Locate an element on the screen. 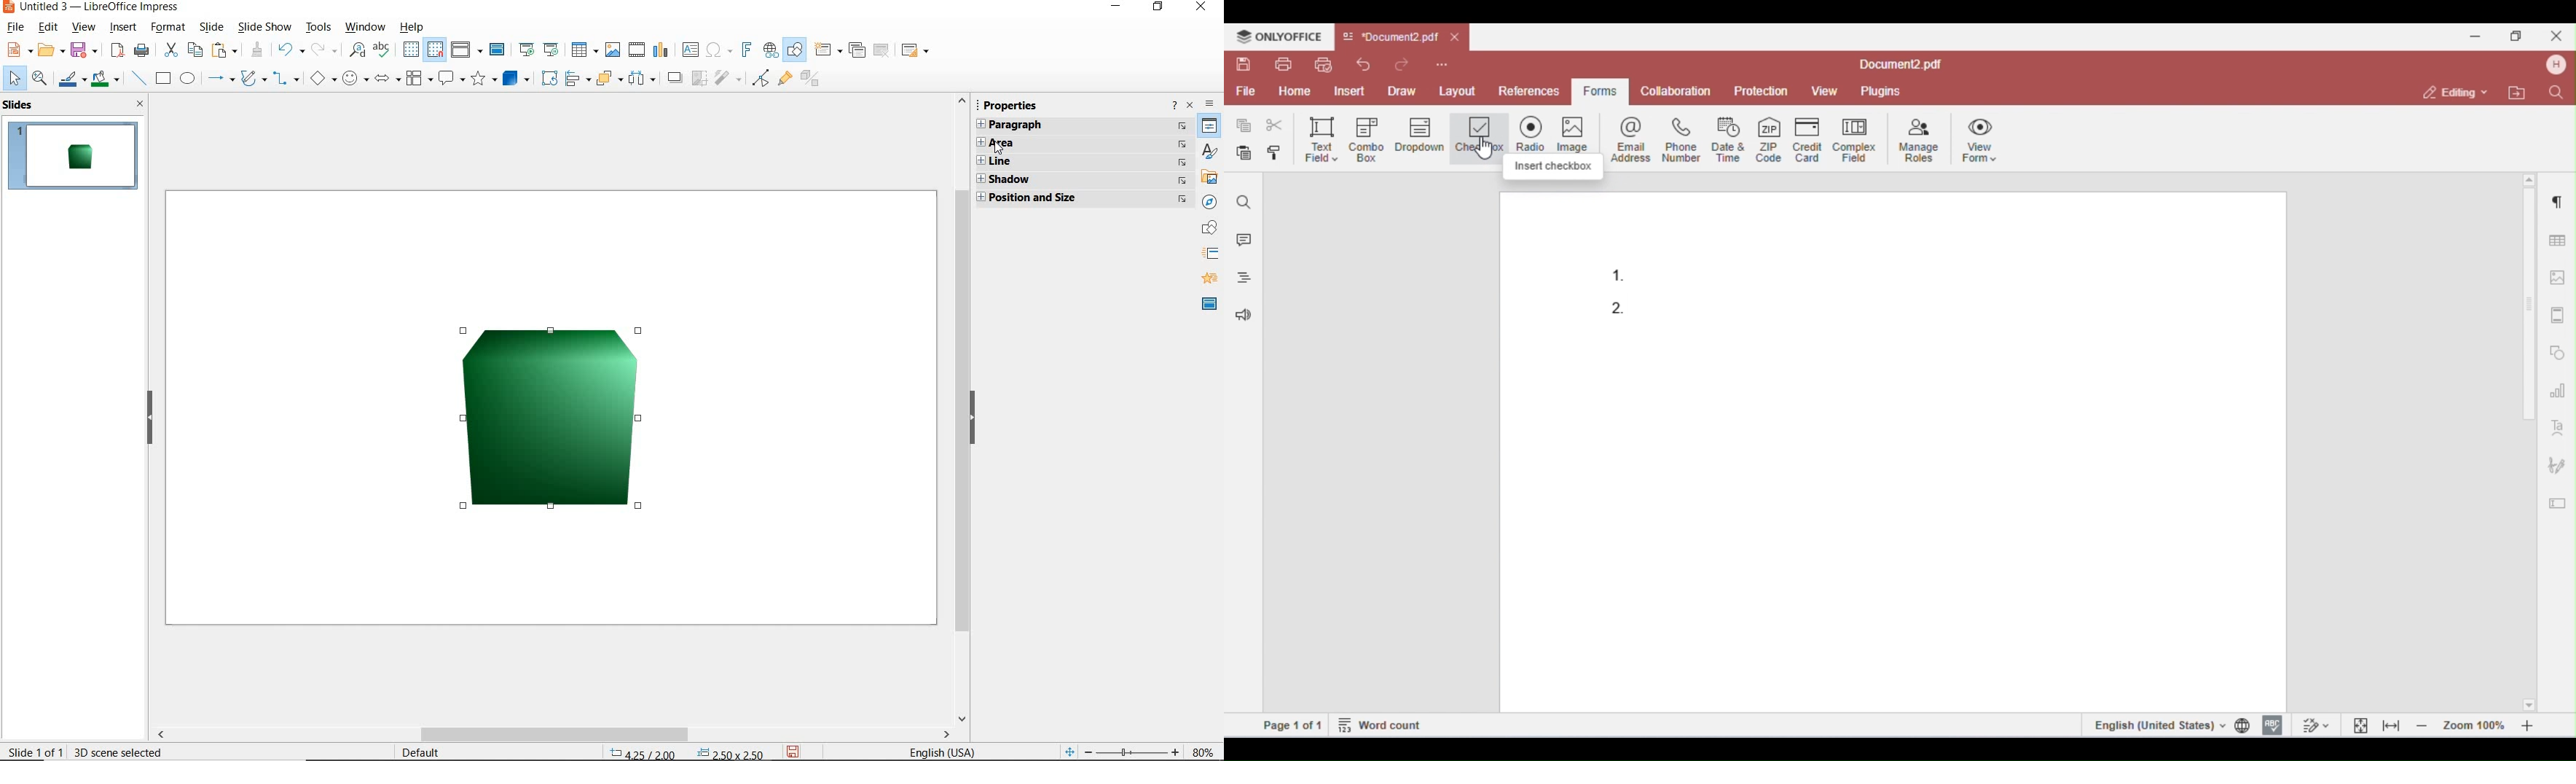  insert image is located at coordinates (613, 50).